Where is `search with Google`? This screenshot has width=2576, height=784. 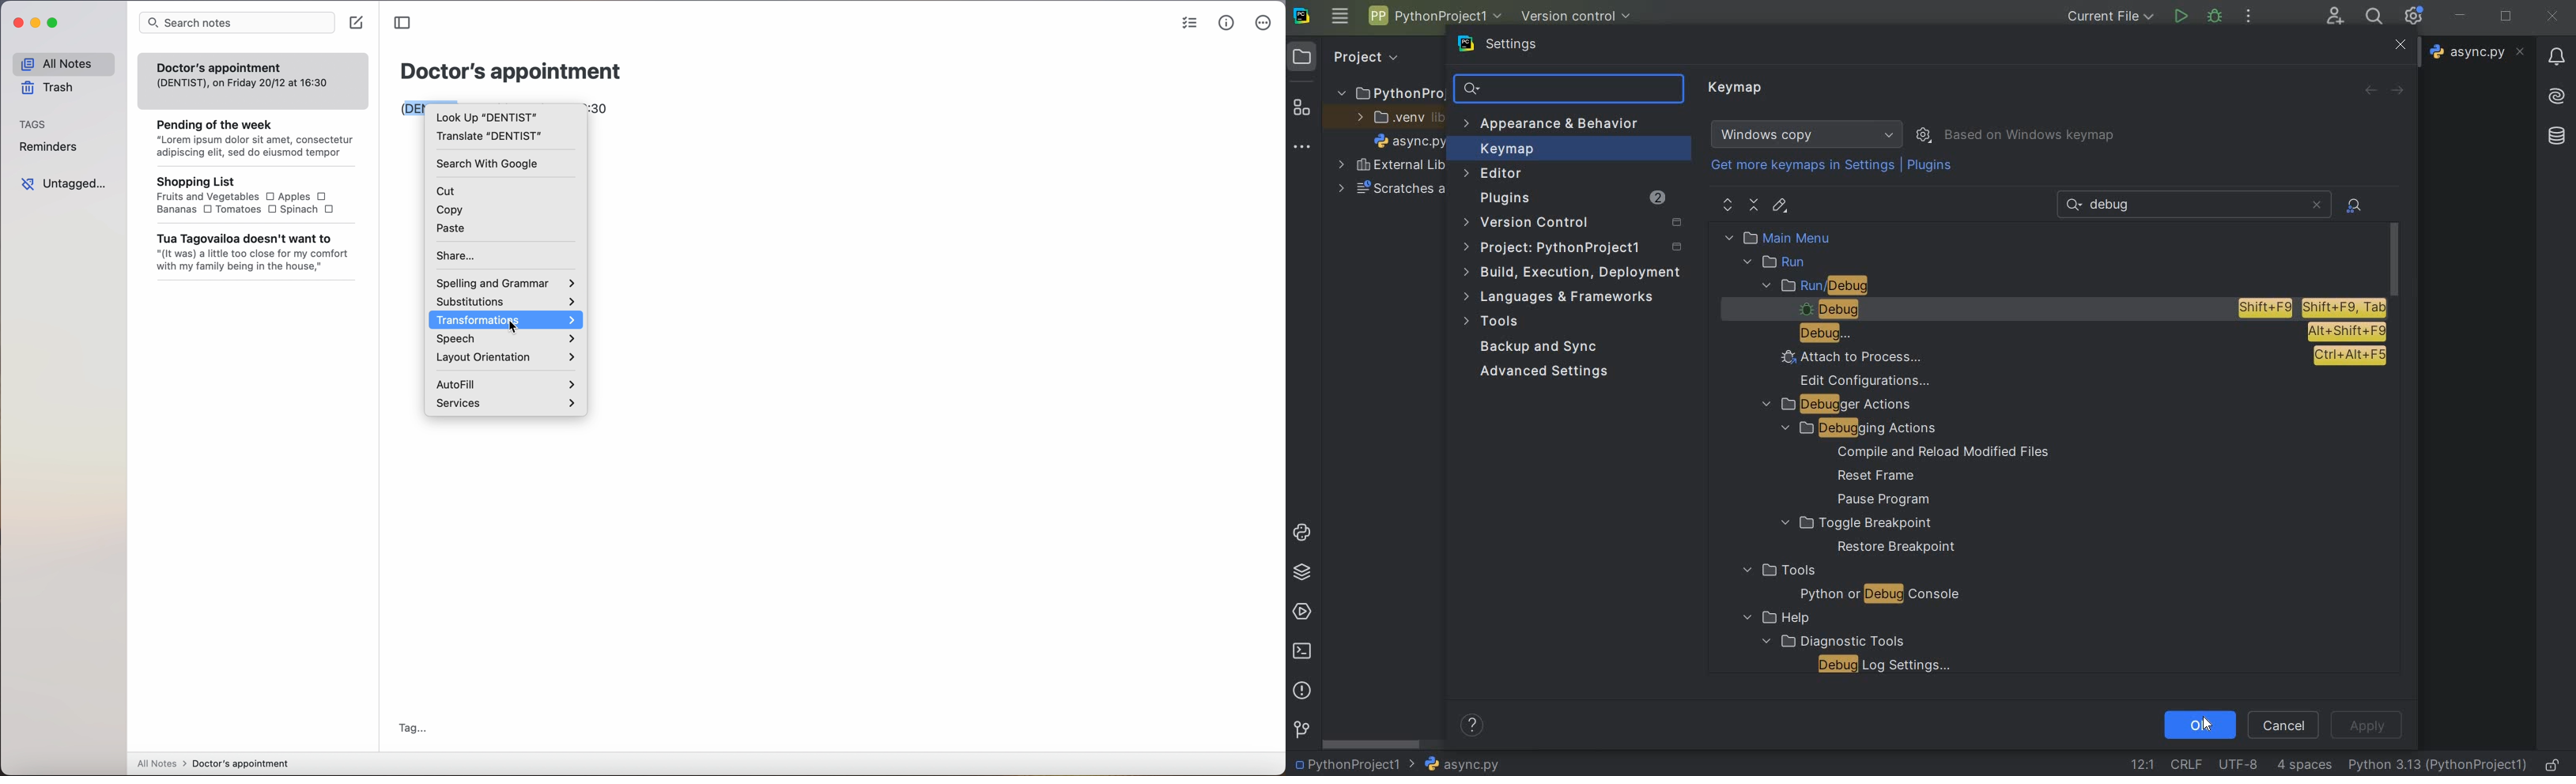
search with Google is located at coordinates (489, 164).